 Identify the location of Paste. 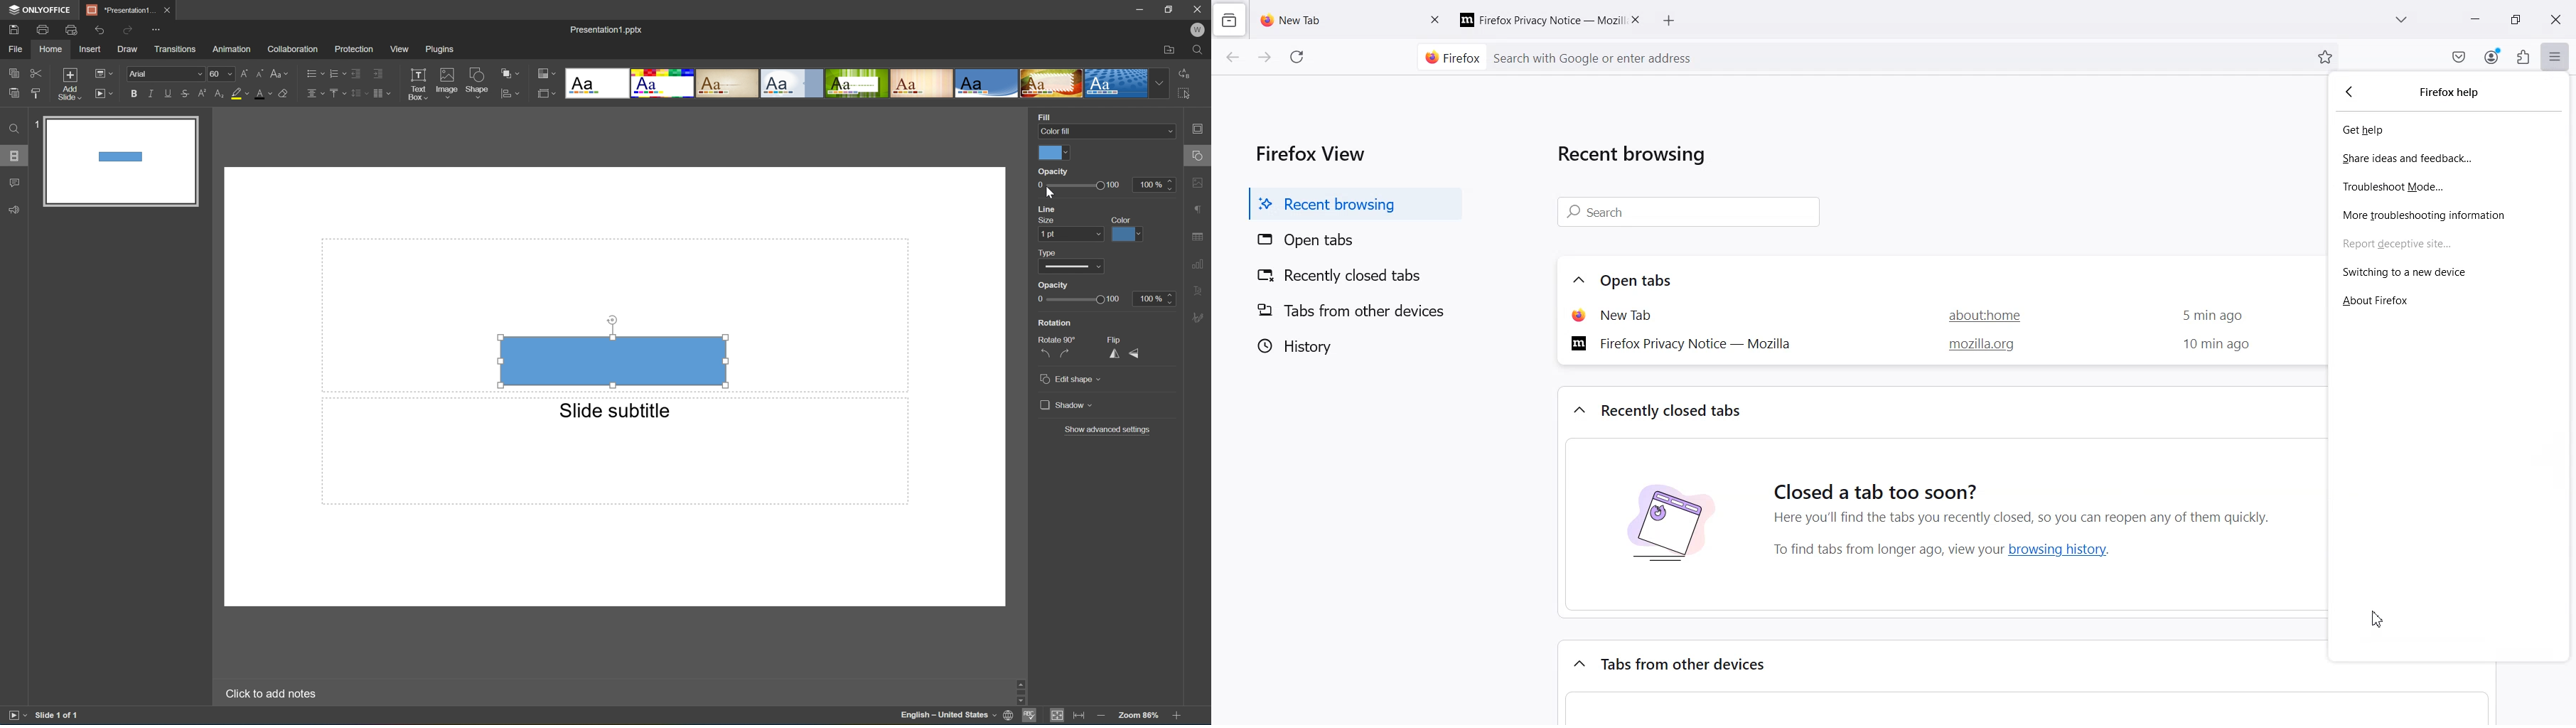
(14, 94).